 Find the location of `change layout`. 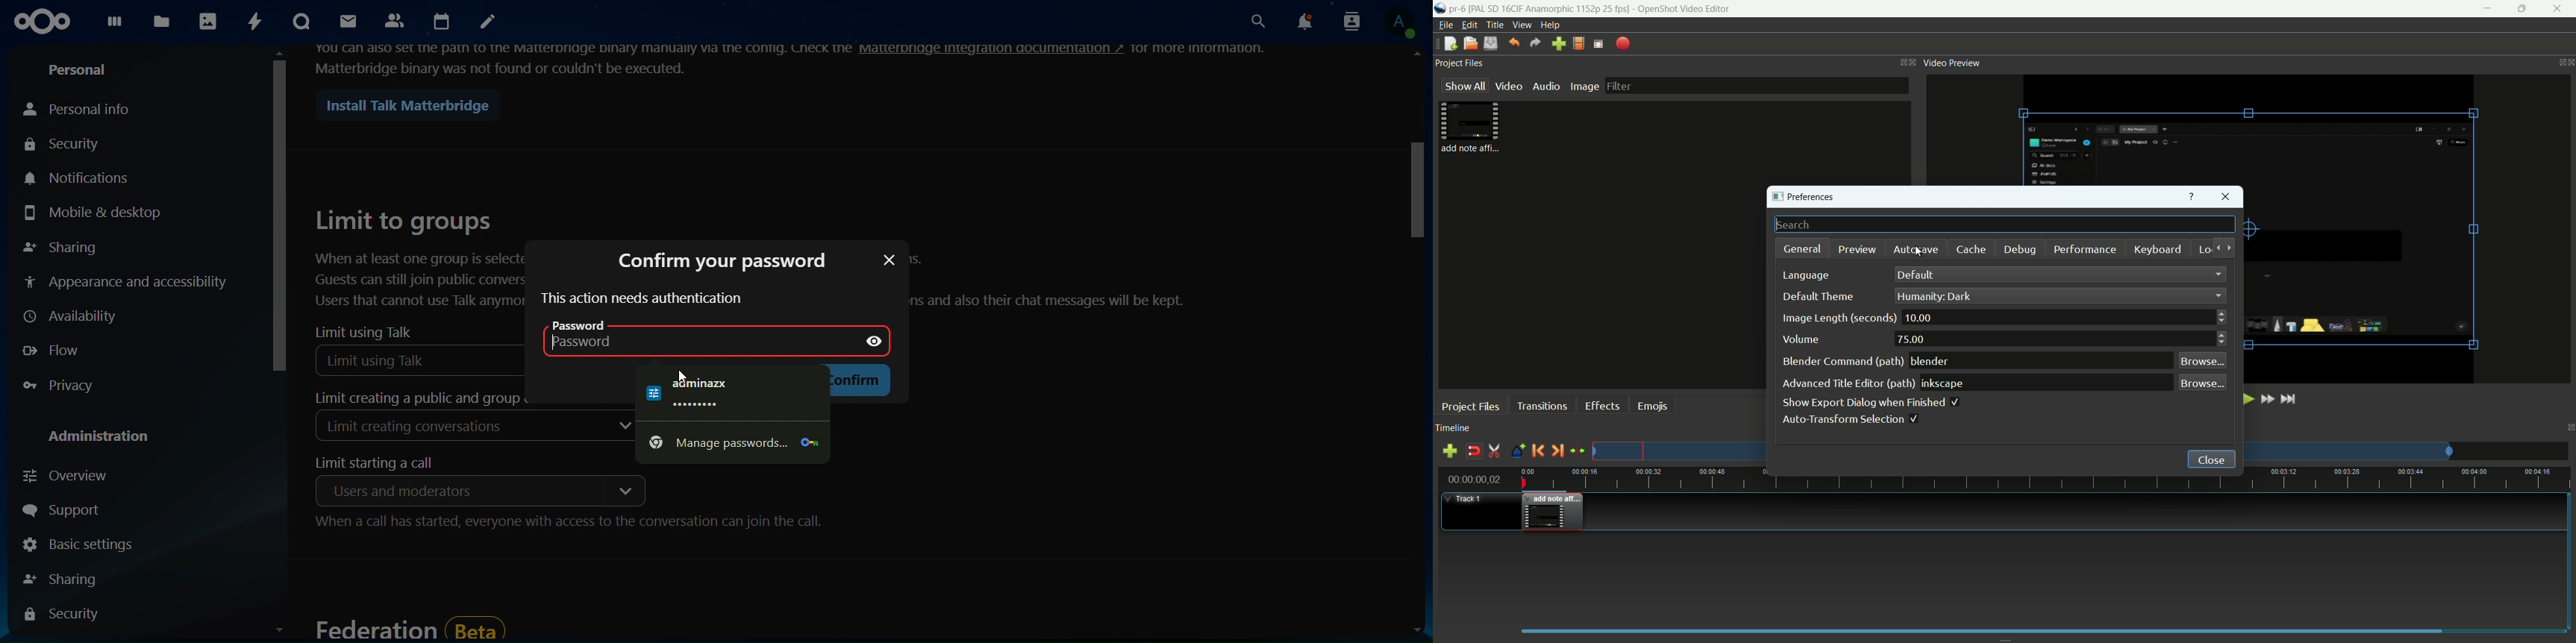

change layout is located at coordinates (2558, 61).